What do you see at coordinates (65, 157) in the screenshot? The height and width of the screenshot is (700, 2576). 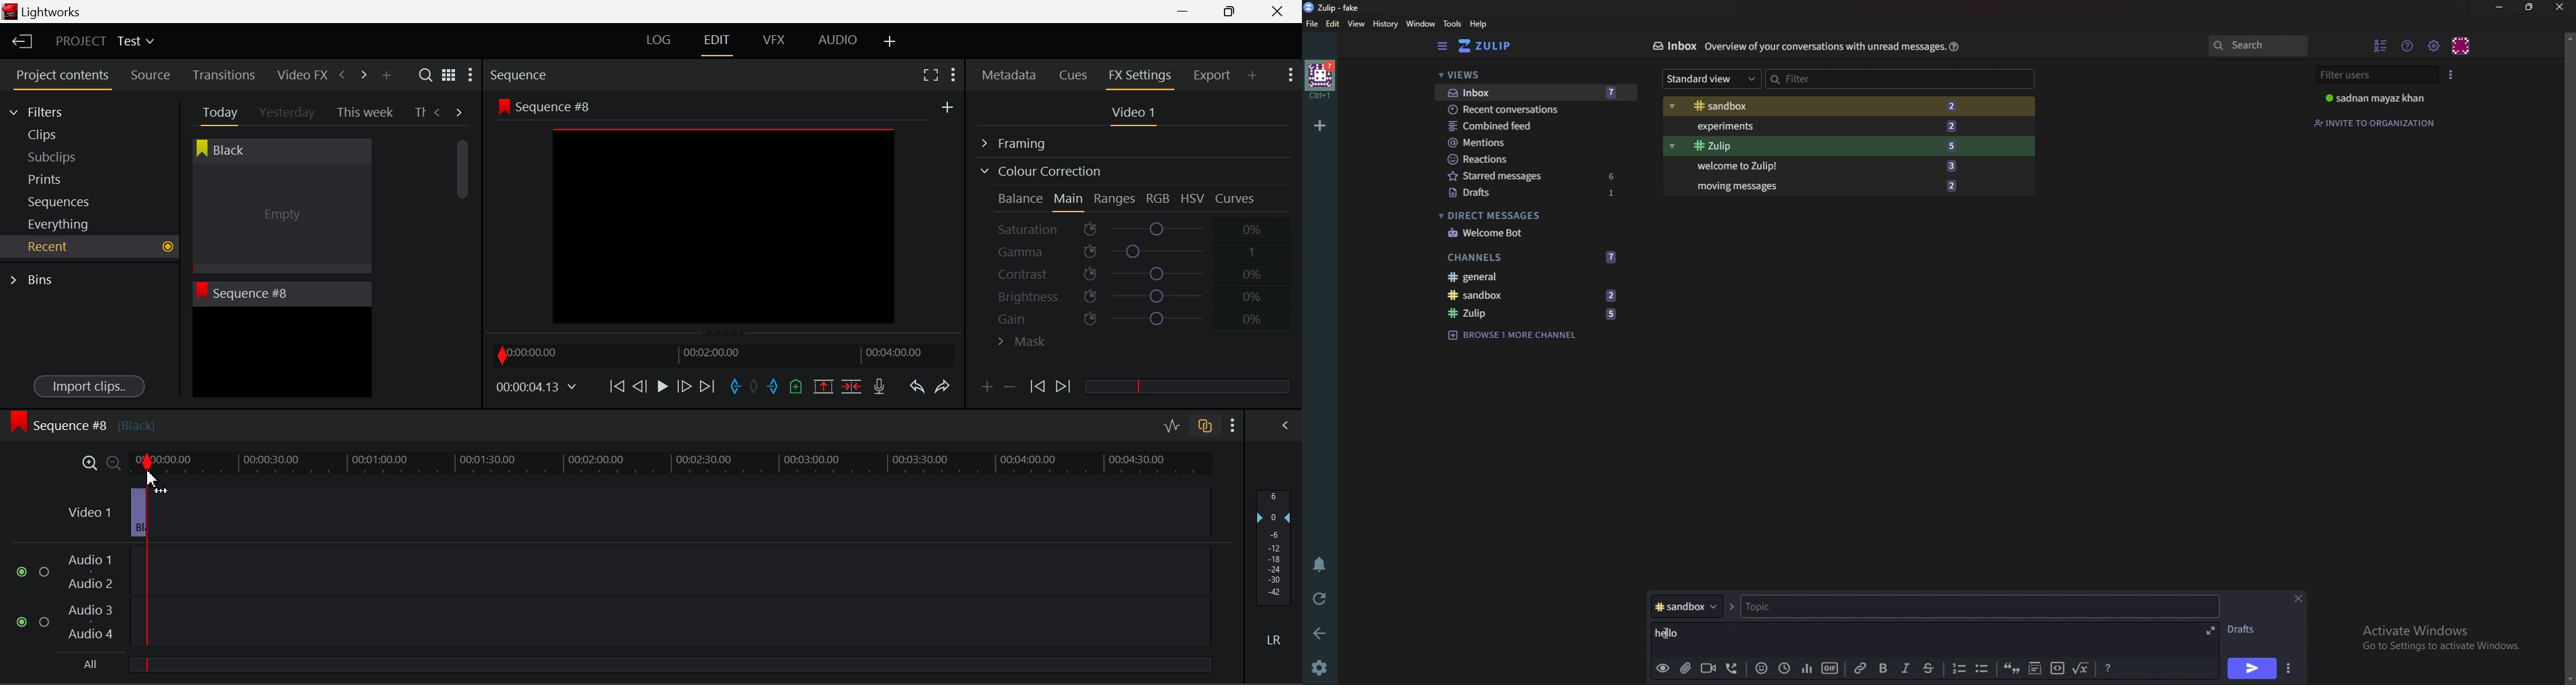 I see `Subclips` at bounding box center [65, 157].